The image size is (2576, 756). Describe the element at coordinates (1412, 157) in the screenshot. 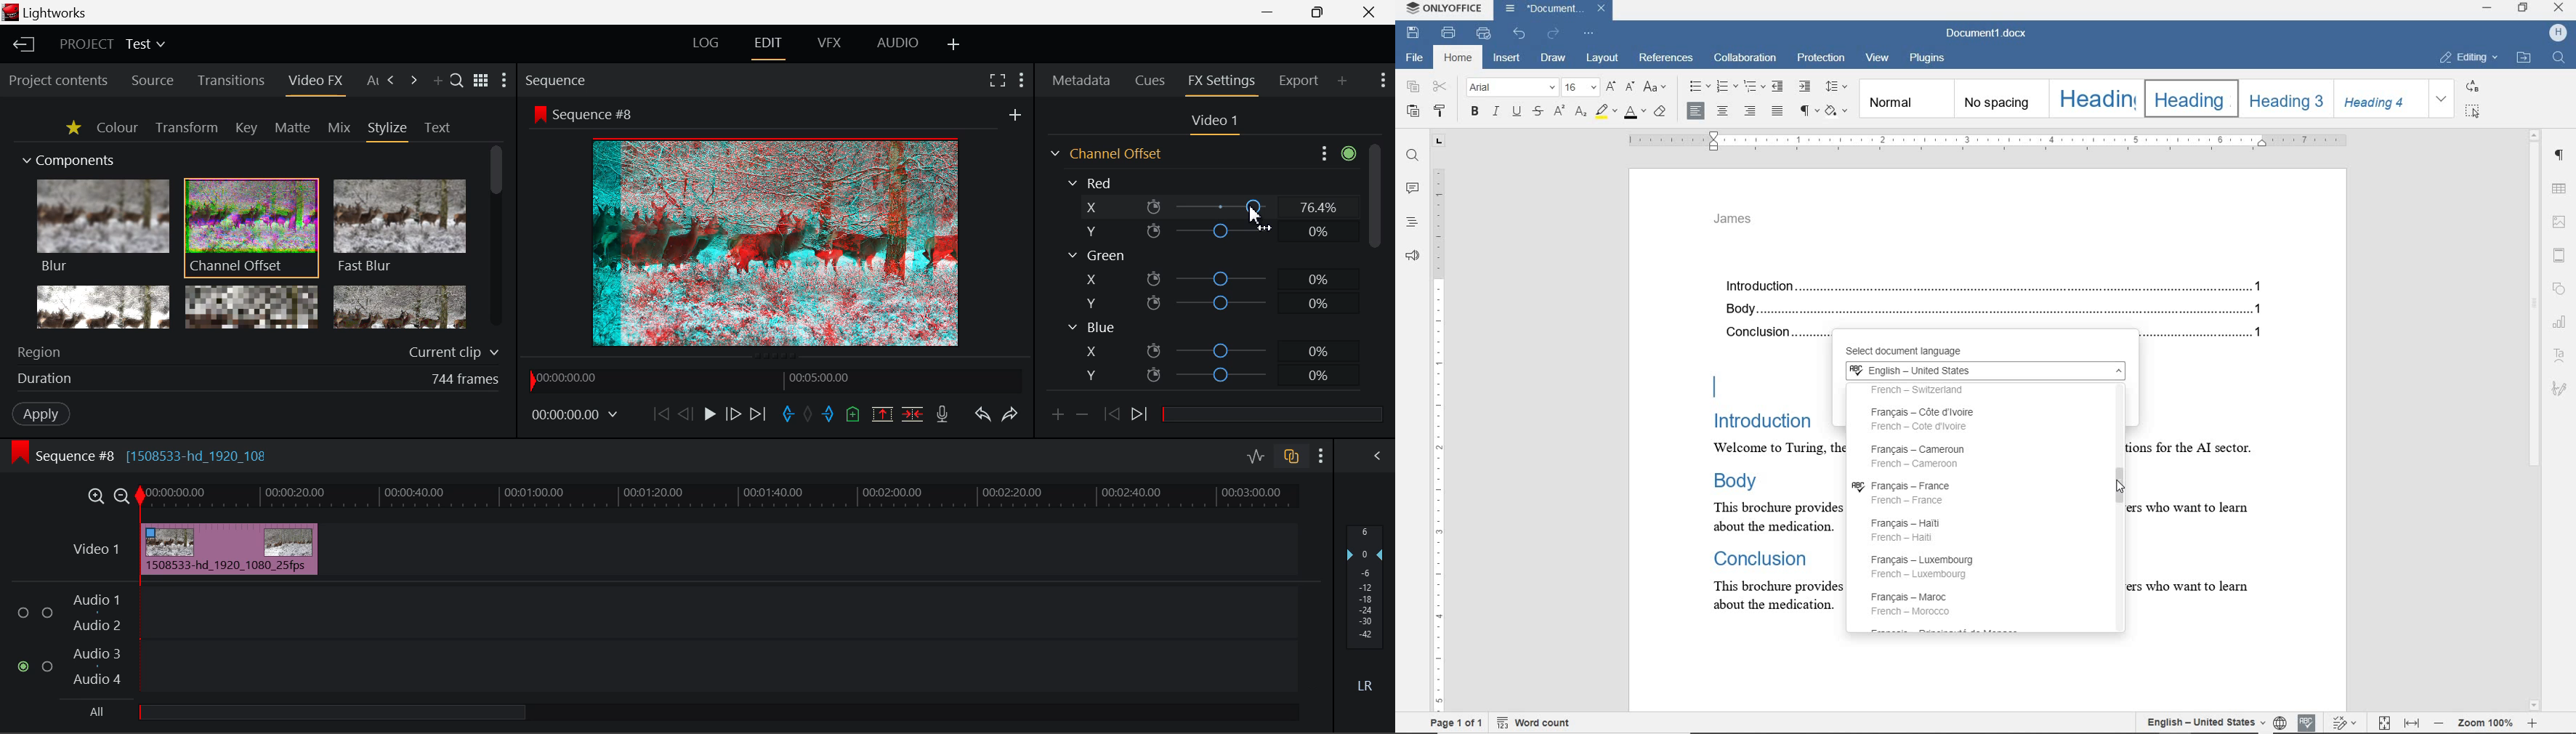

I see `find` at that location.